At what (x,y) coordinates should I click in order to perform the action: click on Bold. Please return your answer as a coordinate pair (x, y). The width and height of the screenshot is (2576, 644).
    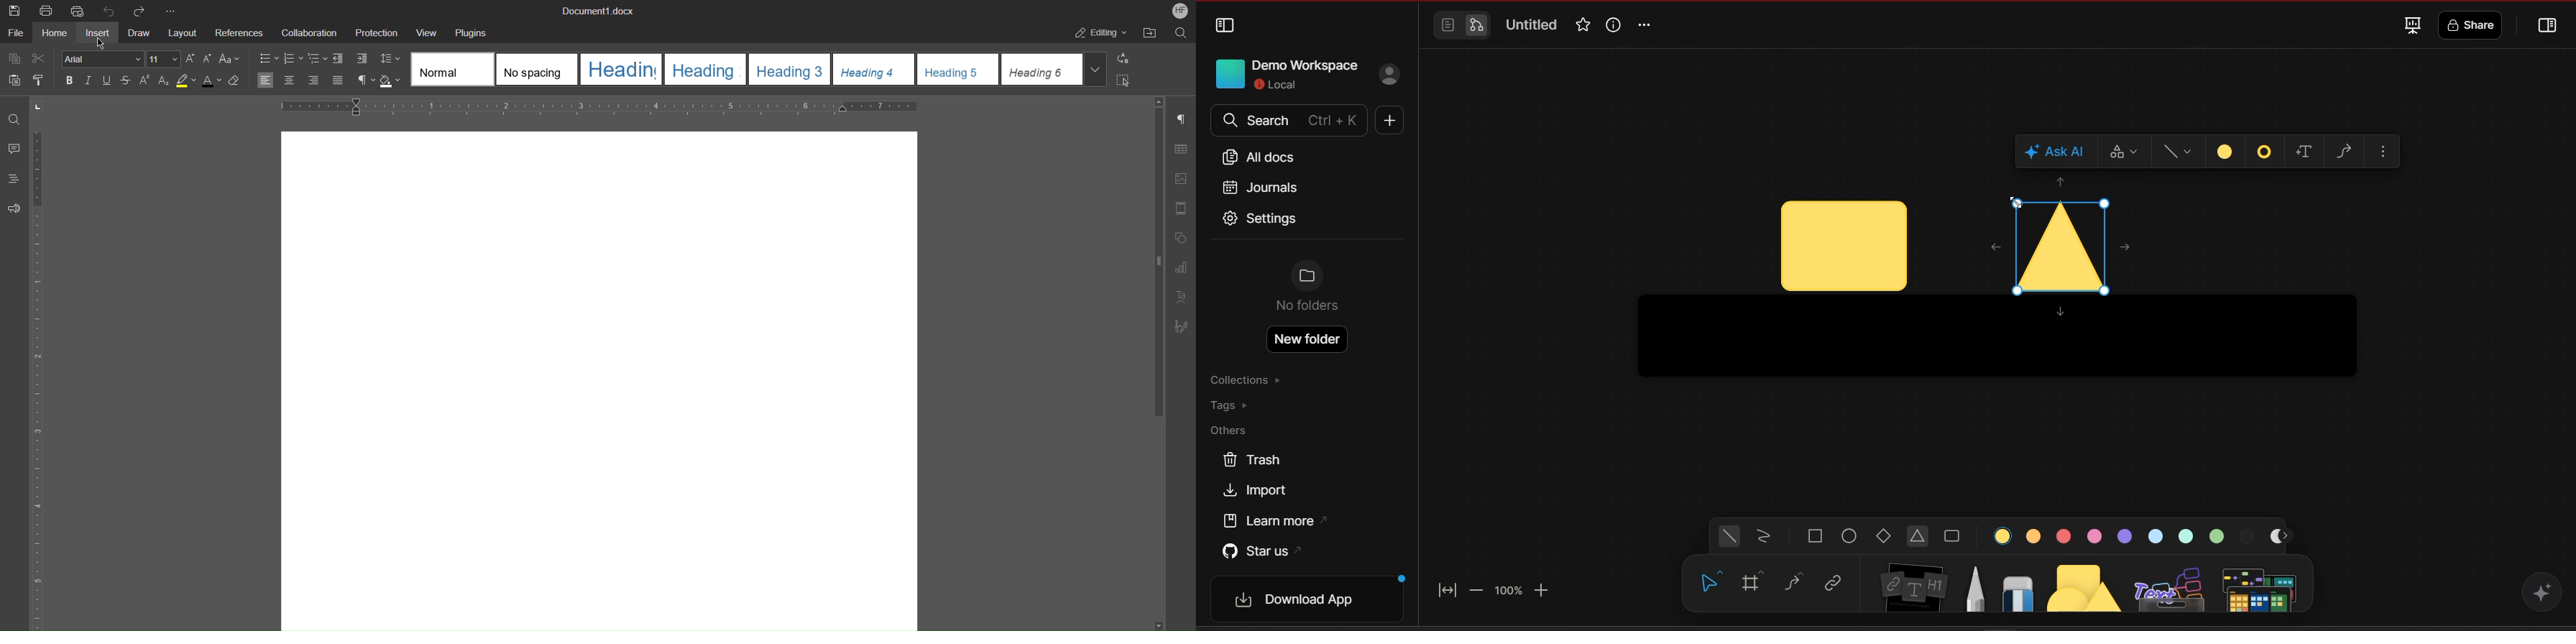
    Looking at the image, I should click on (70, 80).